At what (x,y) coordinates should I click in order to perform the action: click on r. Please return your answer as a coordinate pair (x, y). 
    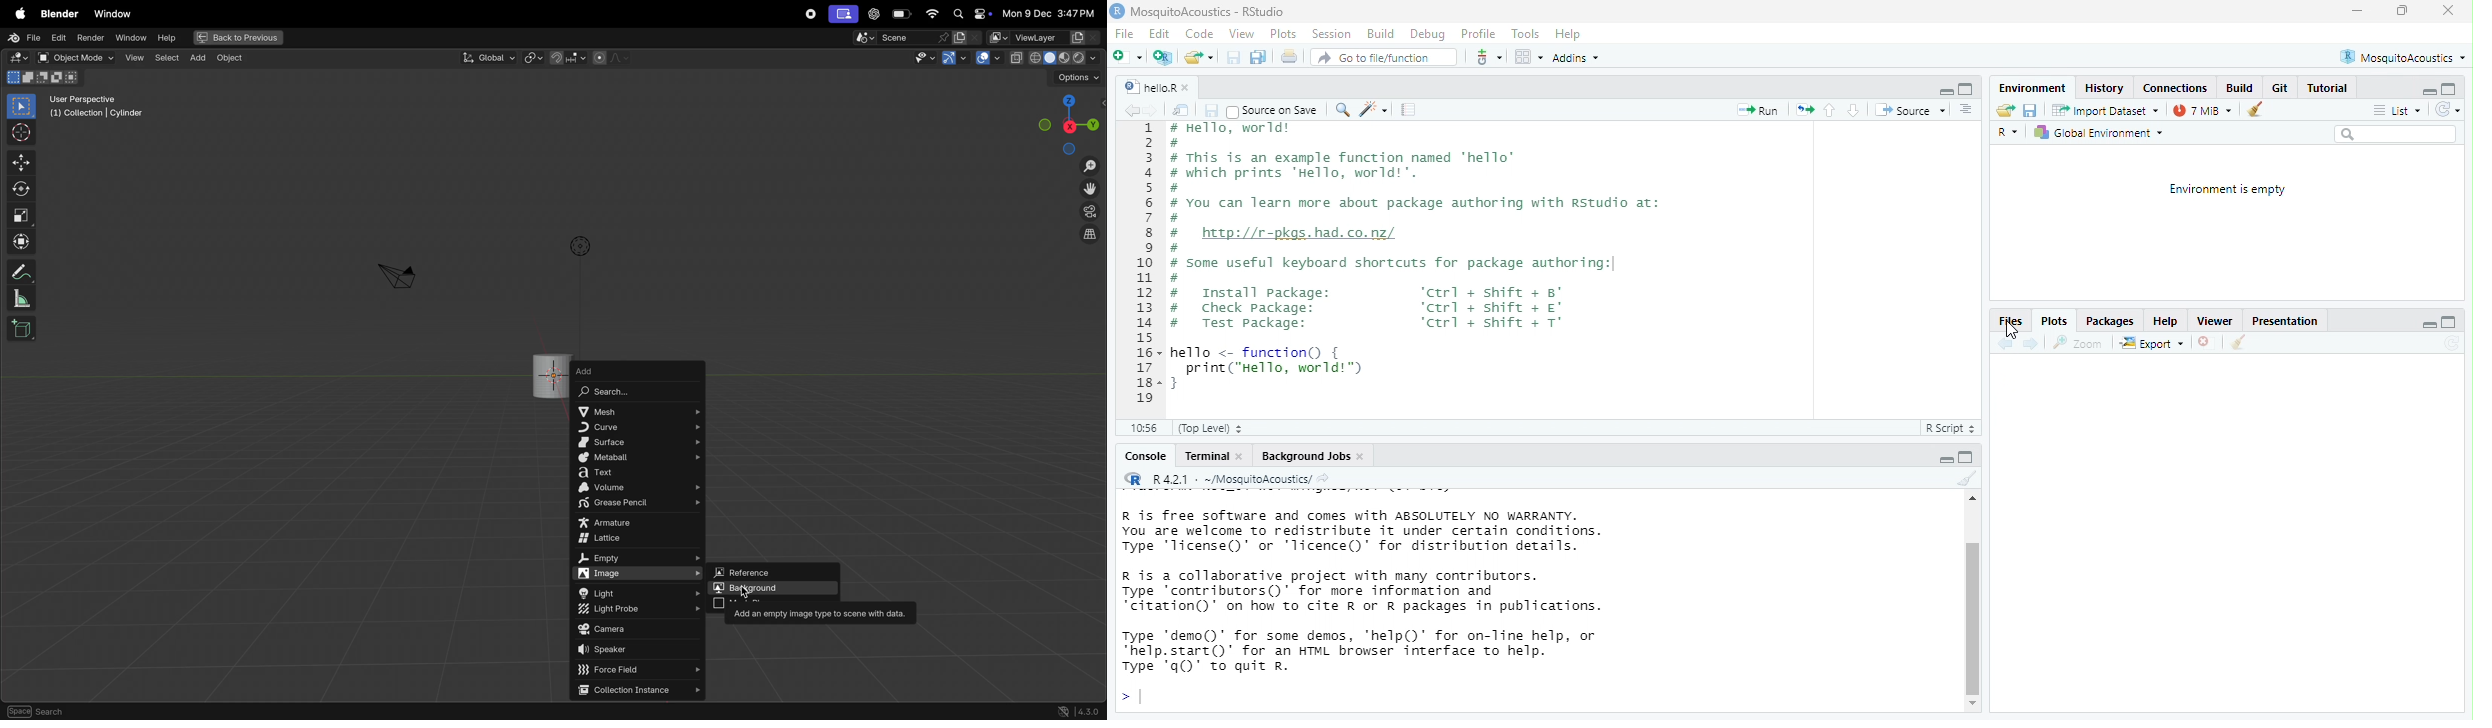
    Looking at the image, I should click on (2012, 134).